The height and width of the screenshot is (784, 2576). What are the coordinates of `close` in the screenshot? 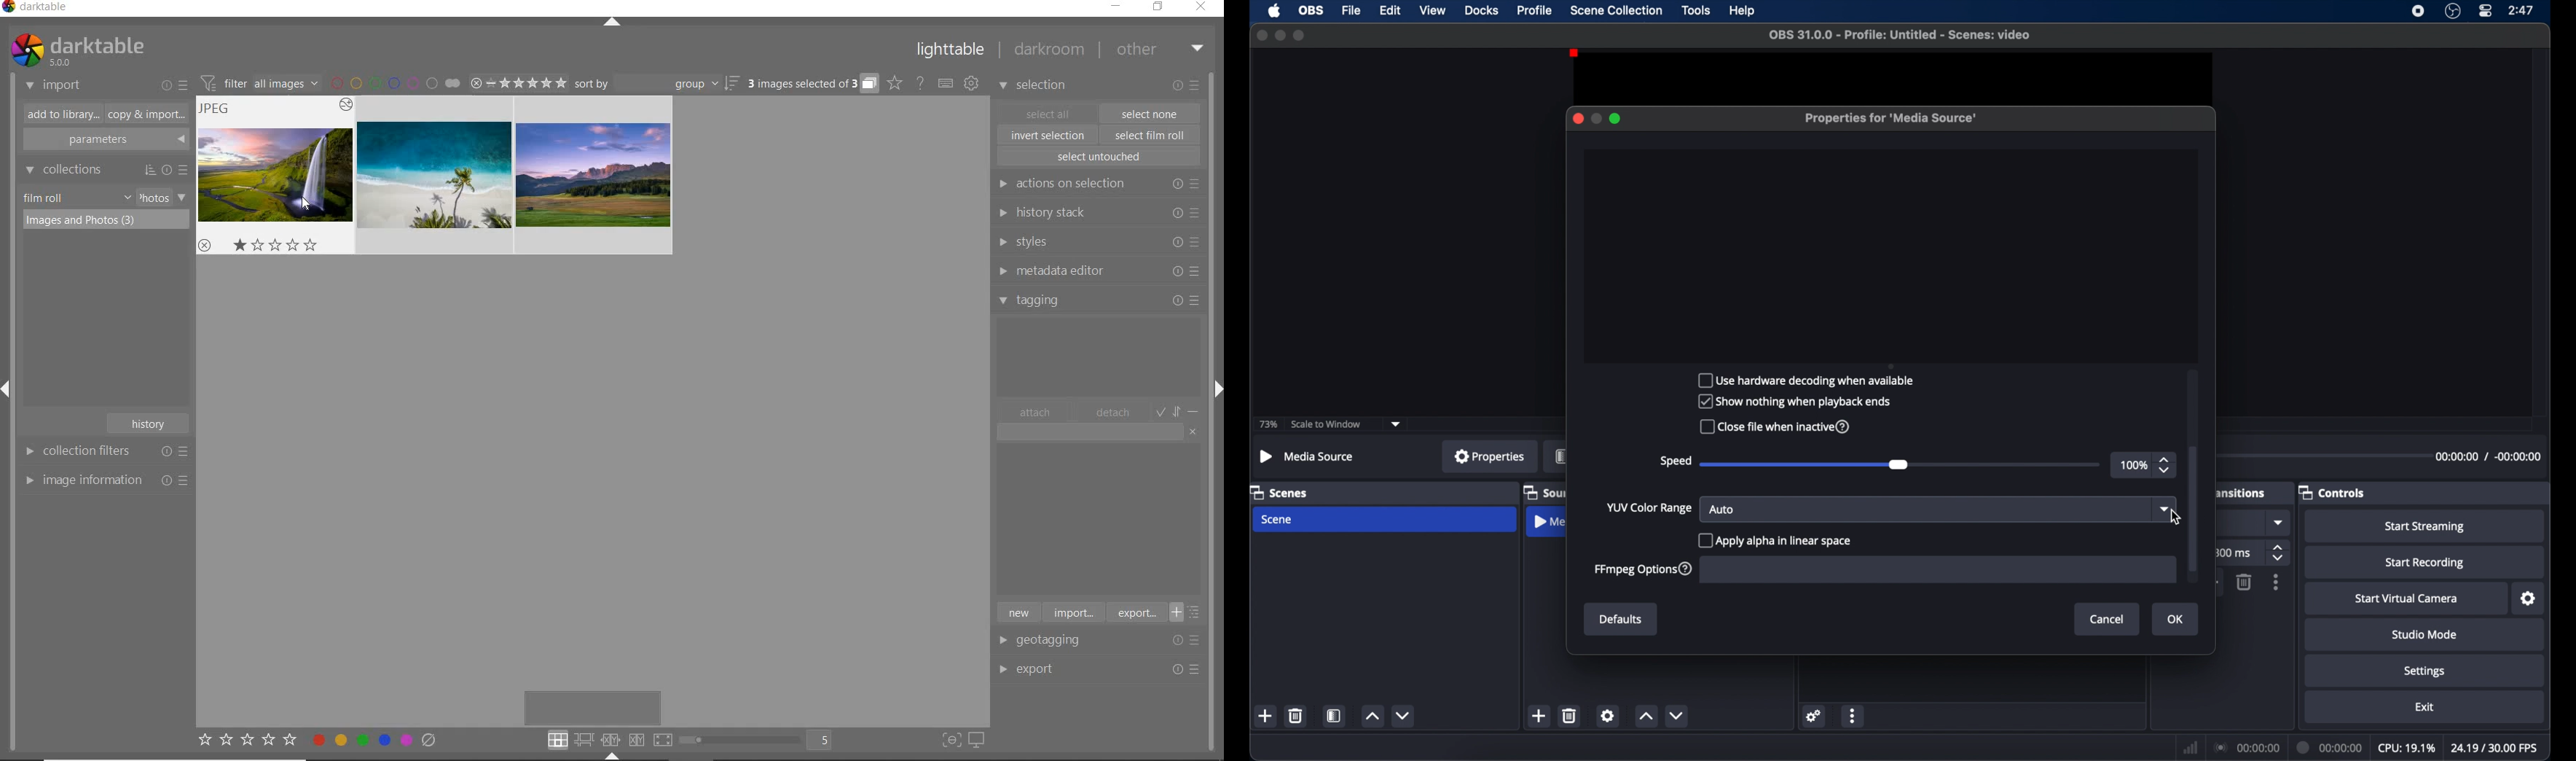 It's located at (1203, 8).